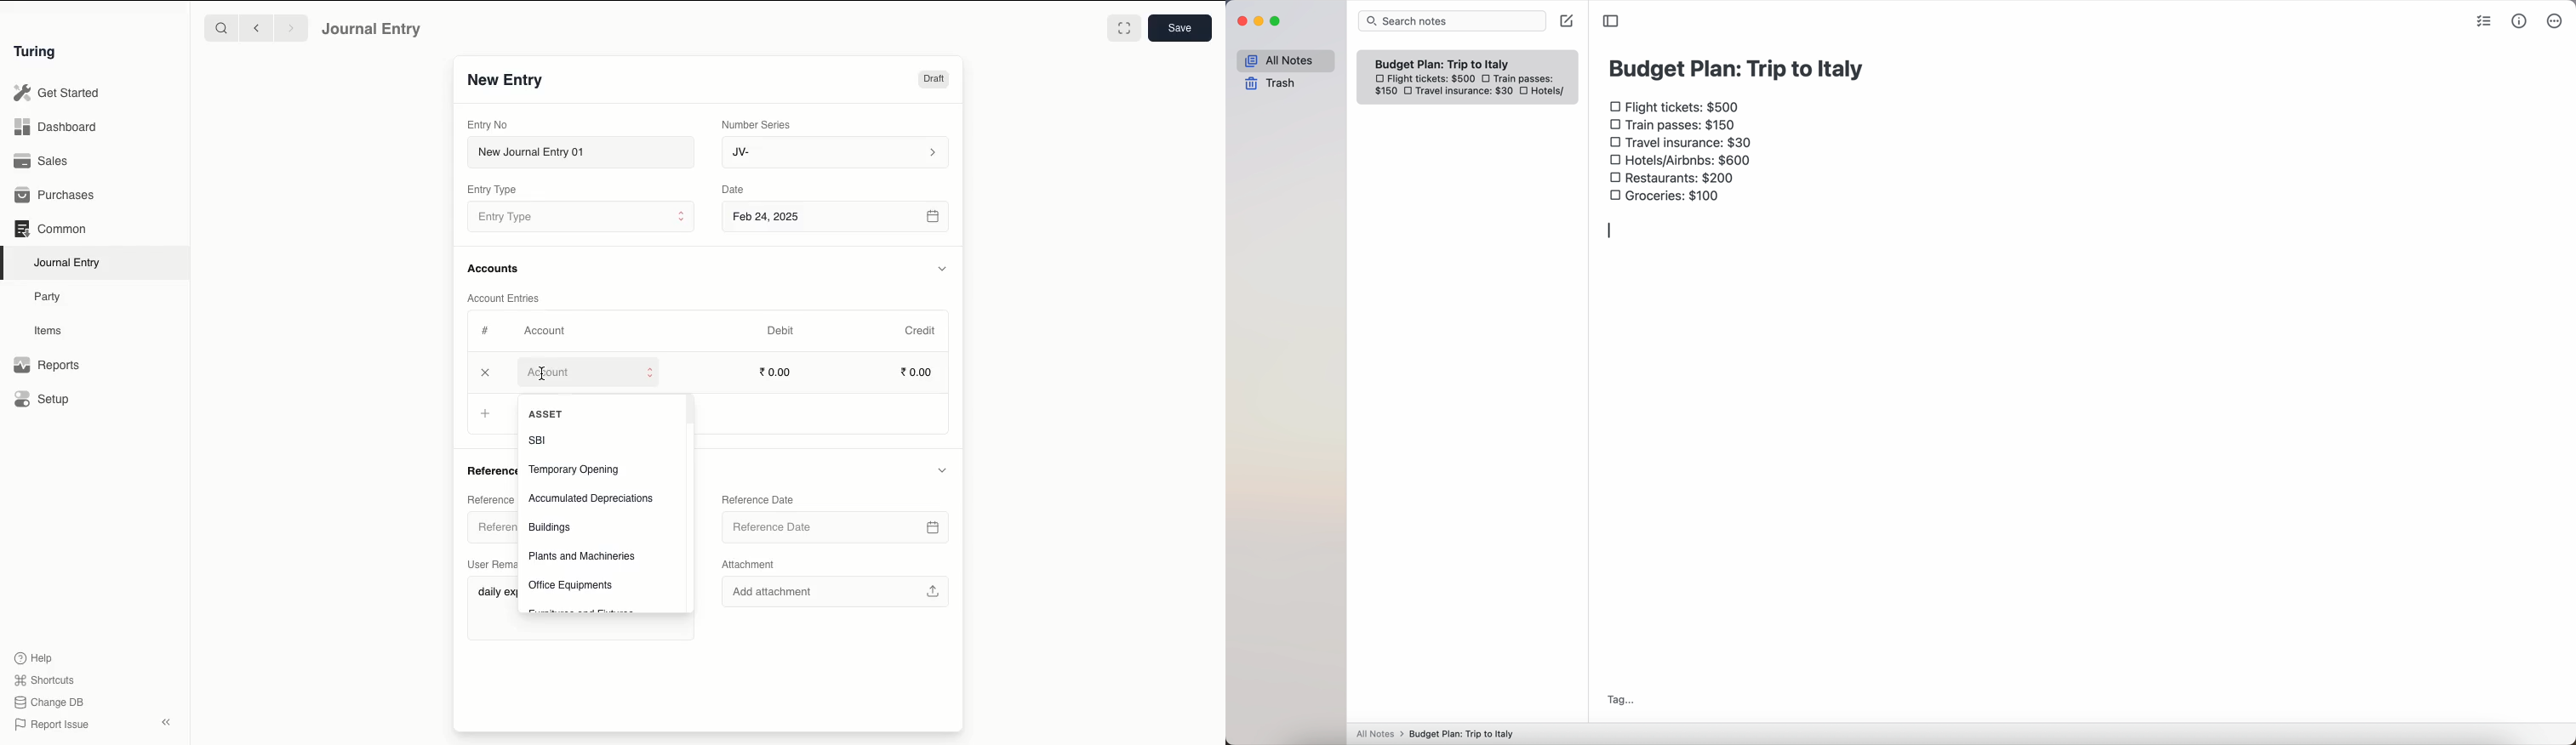 The width and height of the screenshot is (2576, 756). Describe the element at coordinates (486, 372) in the screenshot. I see `Add` at that location.